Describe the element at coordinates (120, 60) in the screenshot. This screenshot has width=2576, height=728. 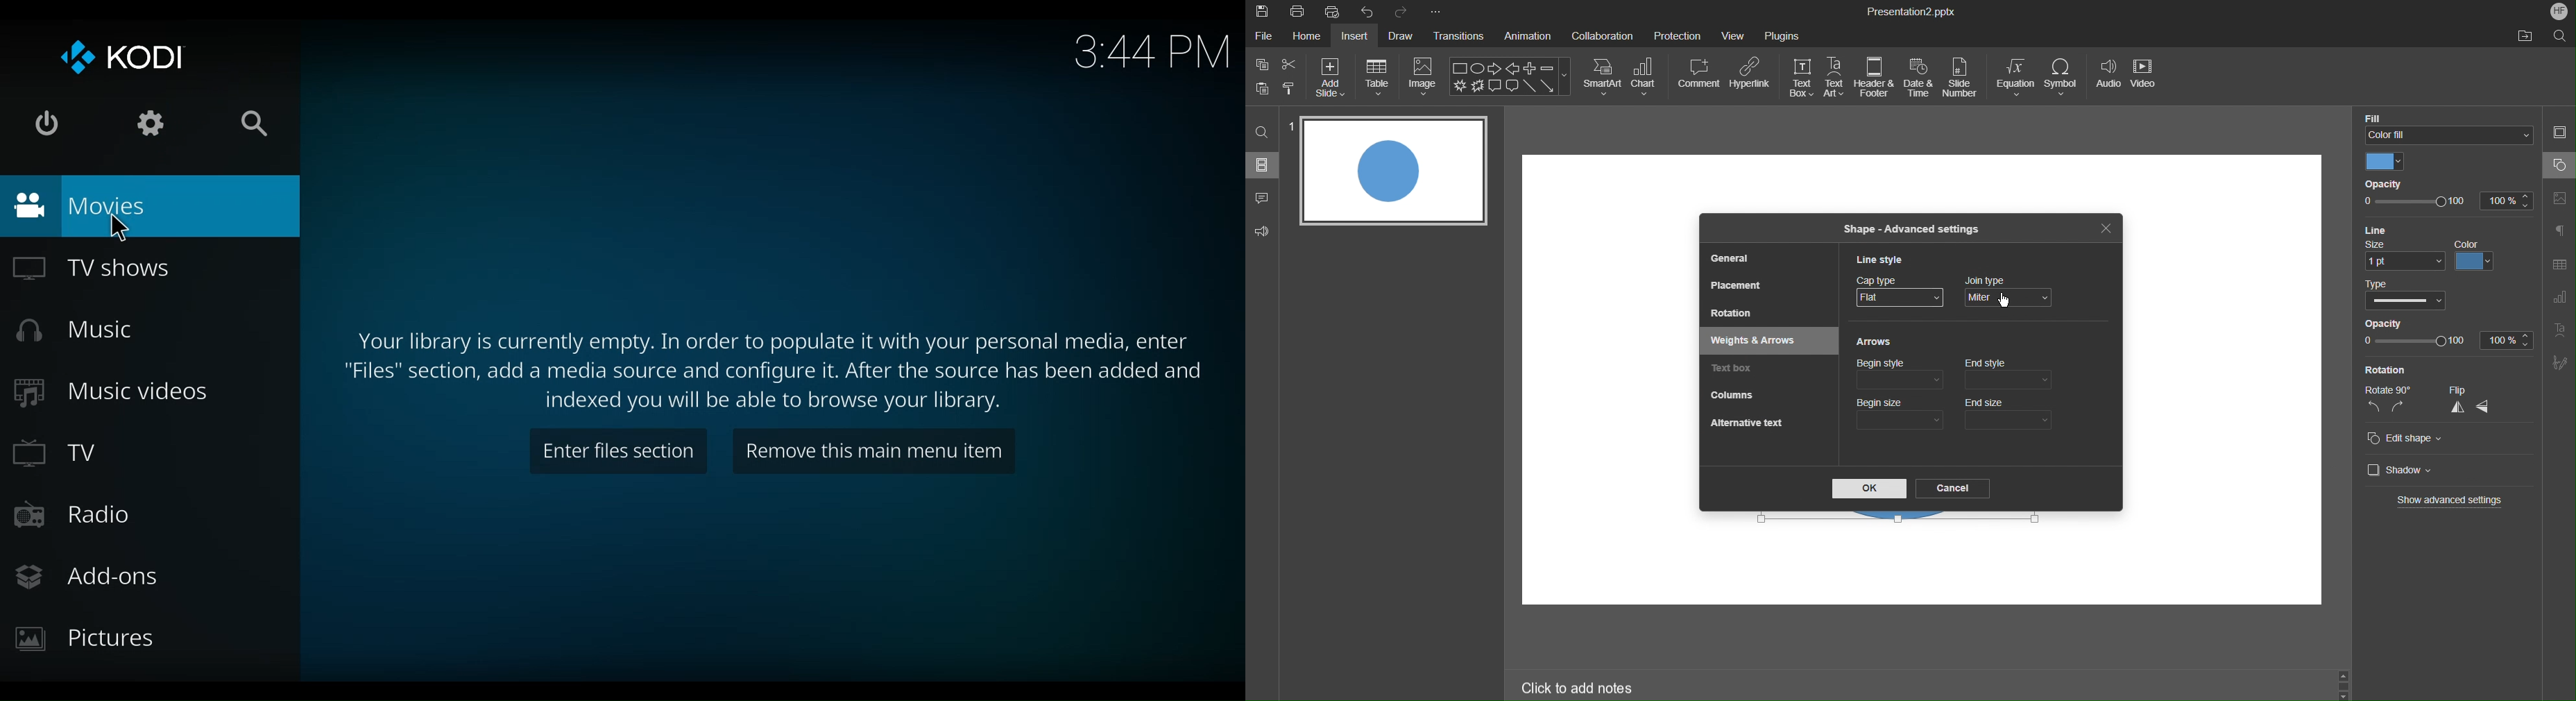
I see `Kodi` at that location.